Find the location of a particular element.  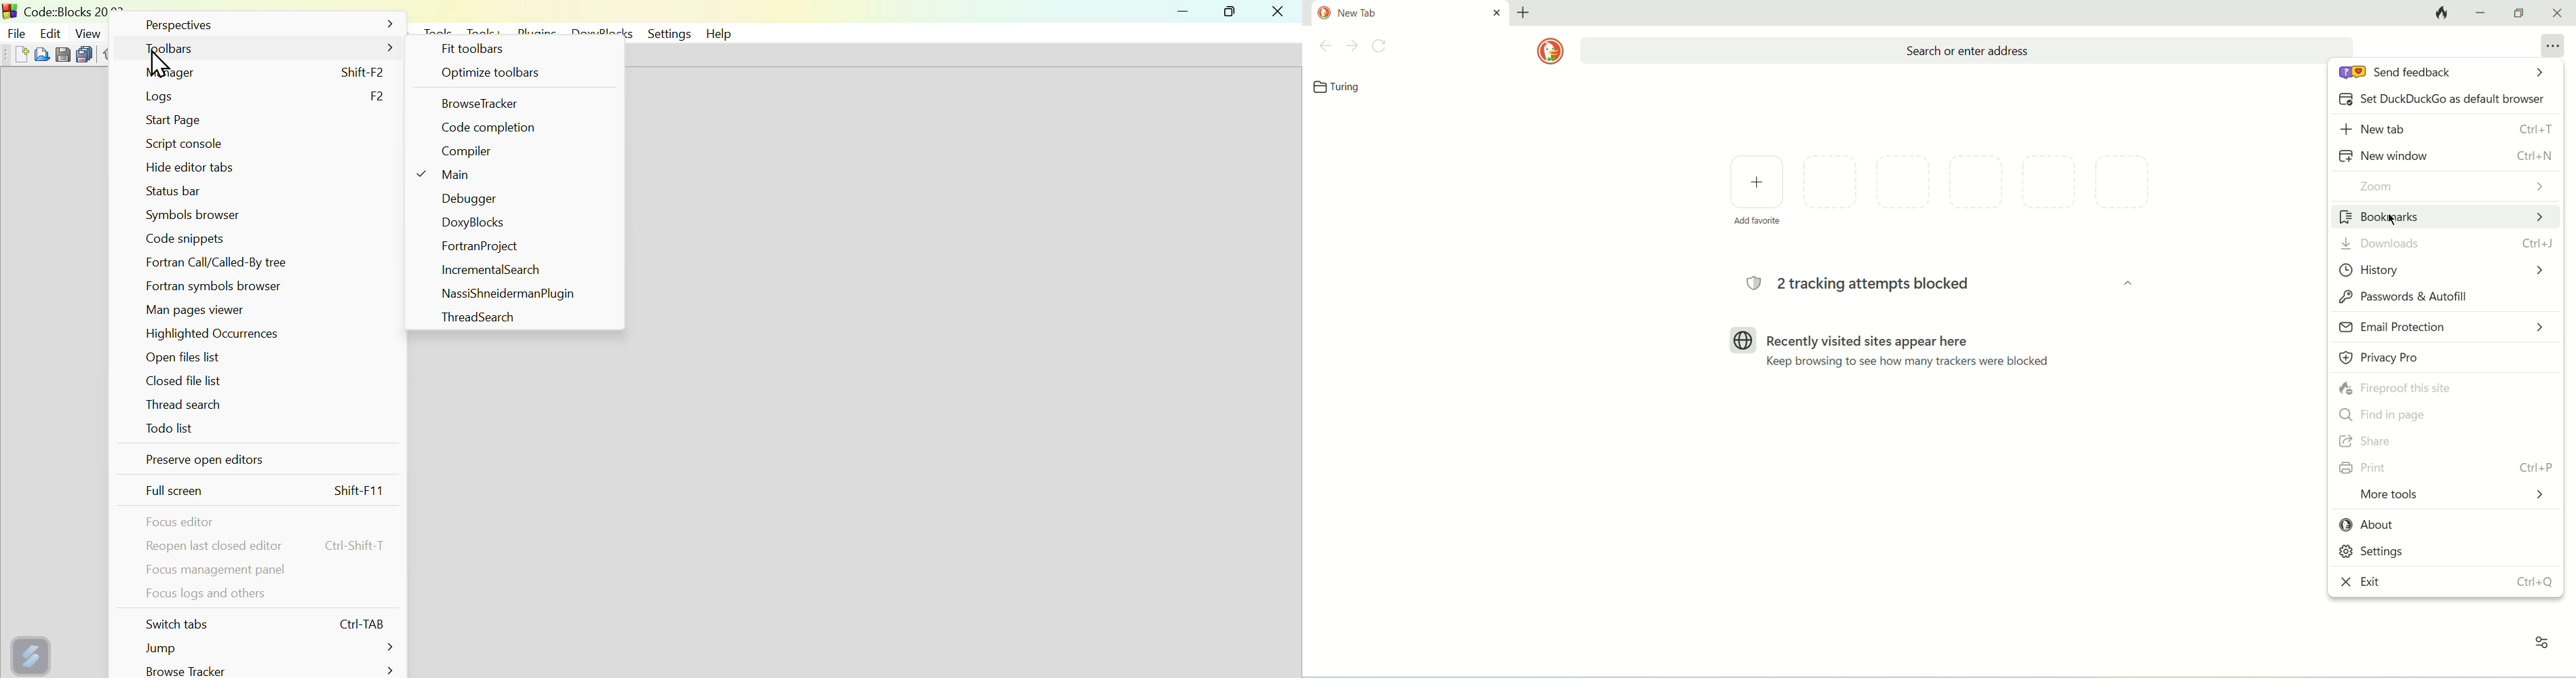

logo is located at coordinates (1550, 51).